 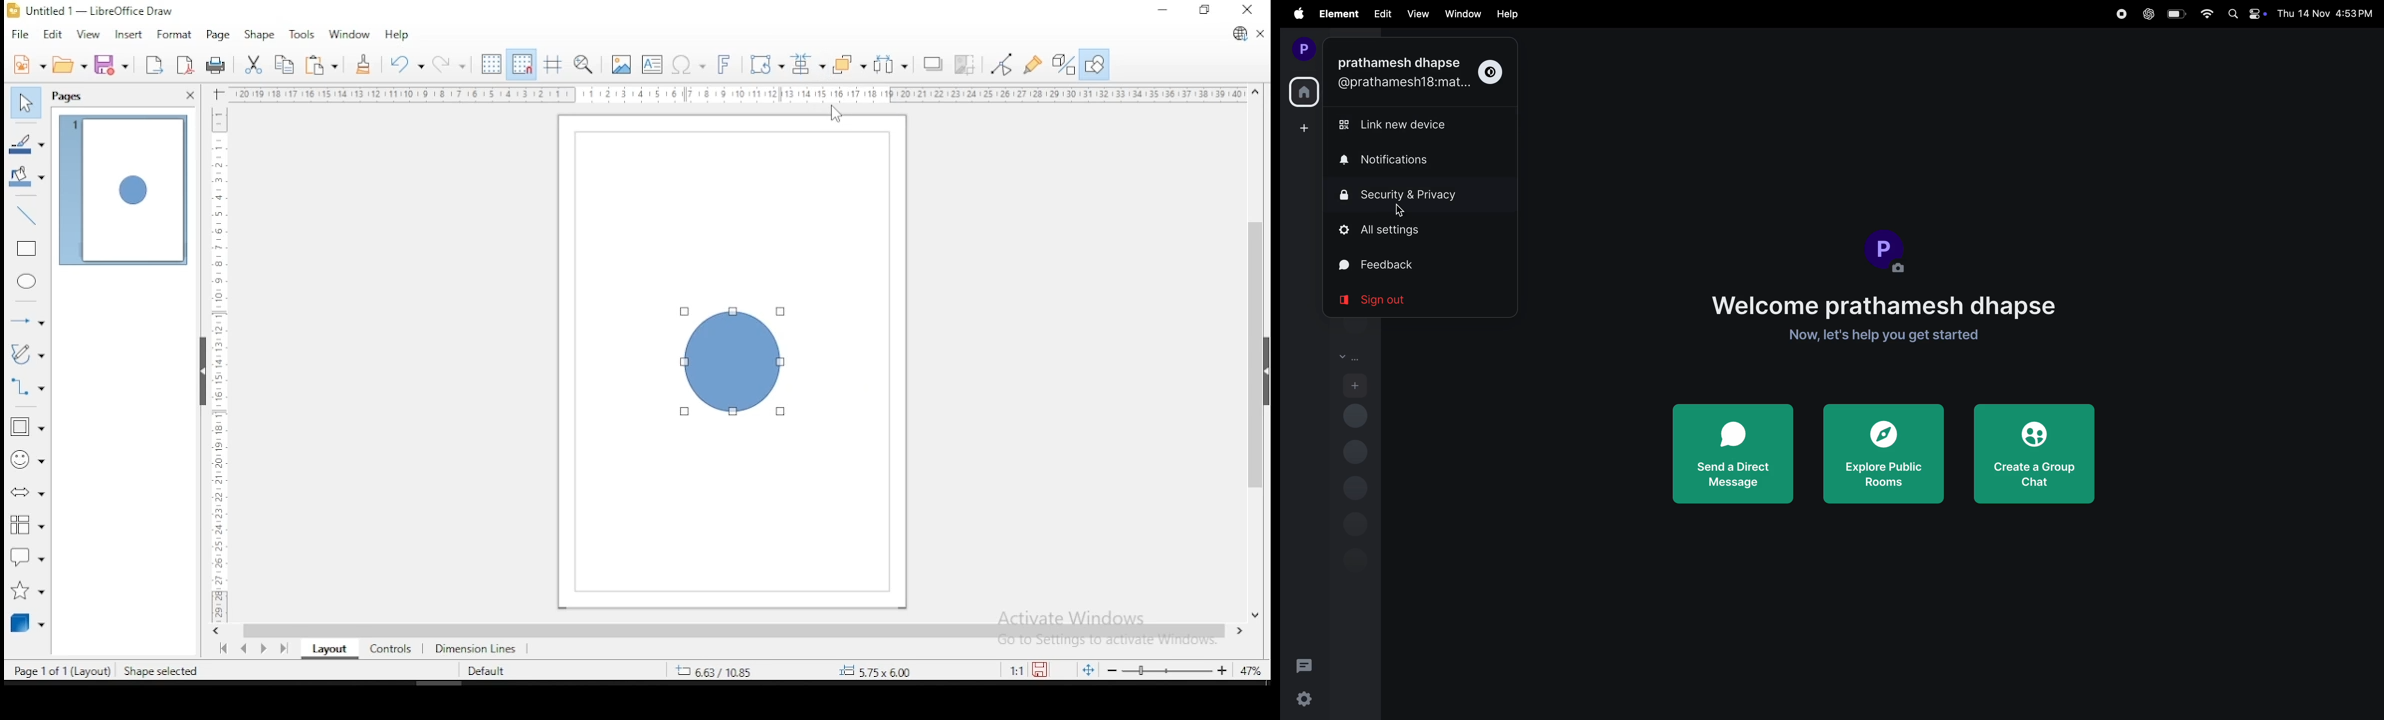 What do you see at coordinates (1495, 72) in the screenshot?
I see `theme` at bounding box center [1495, 72].